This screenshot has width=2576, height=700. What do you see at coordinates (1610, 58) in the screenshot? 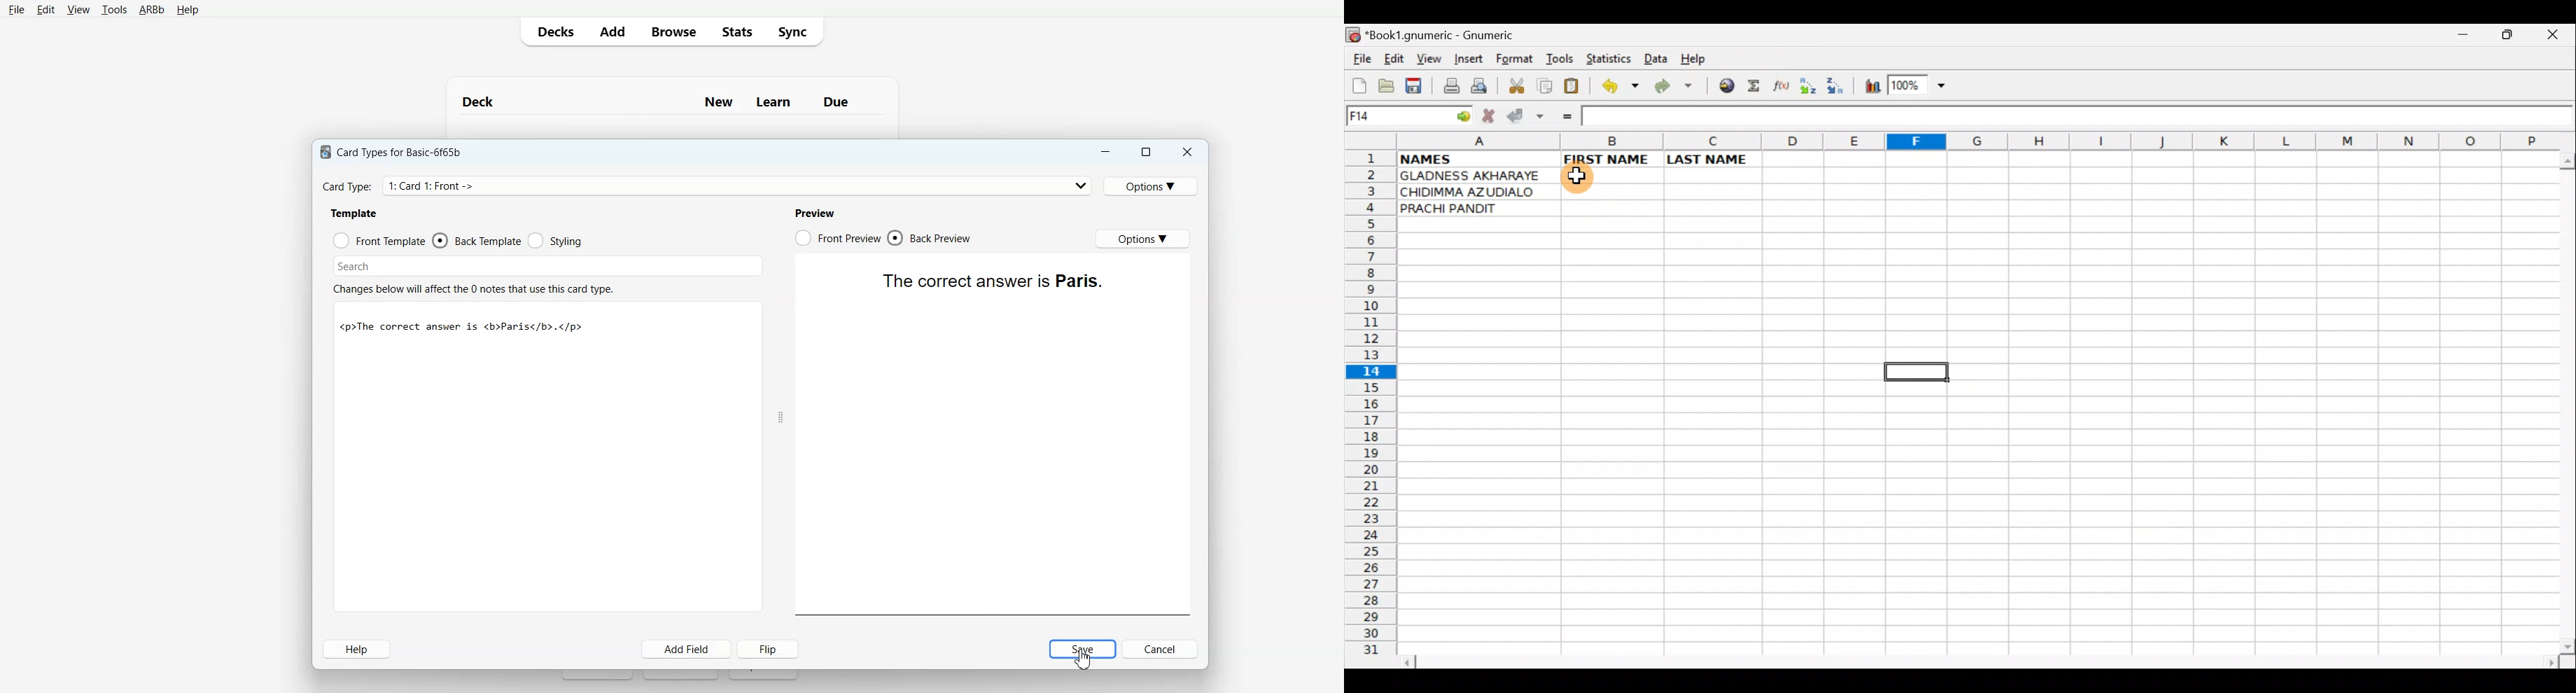
I see `Statistics` at bounding box center [1610, 58].